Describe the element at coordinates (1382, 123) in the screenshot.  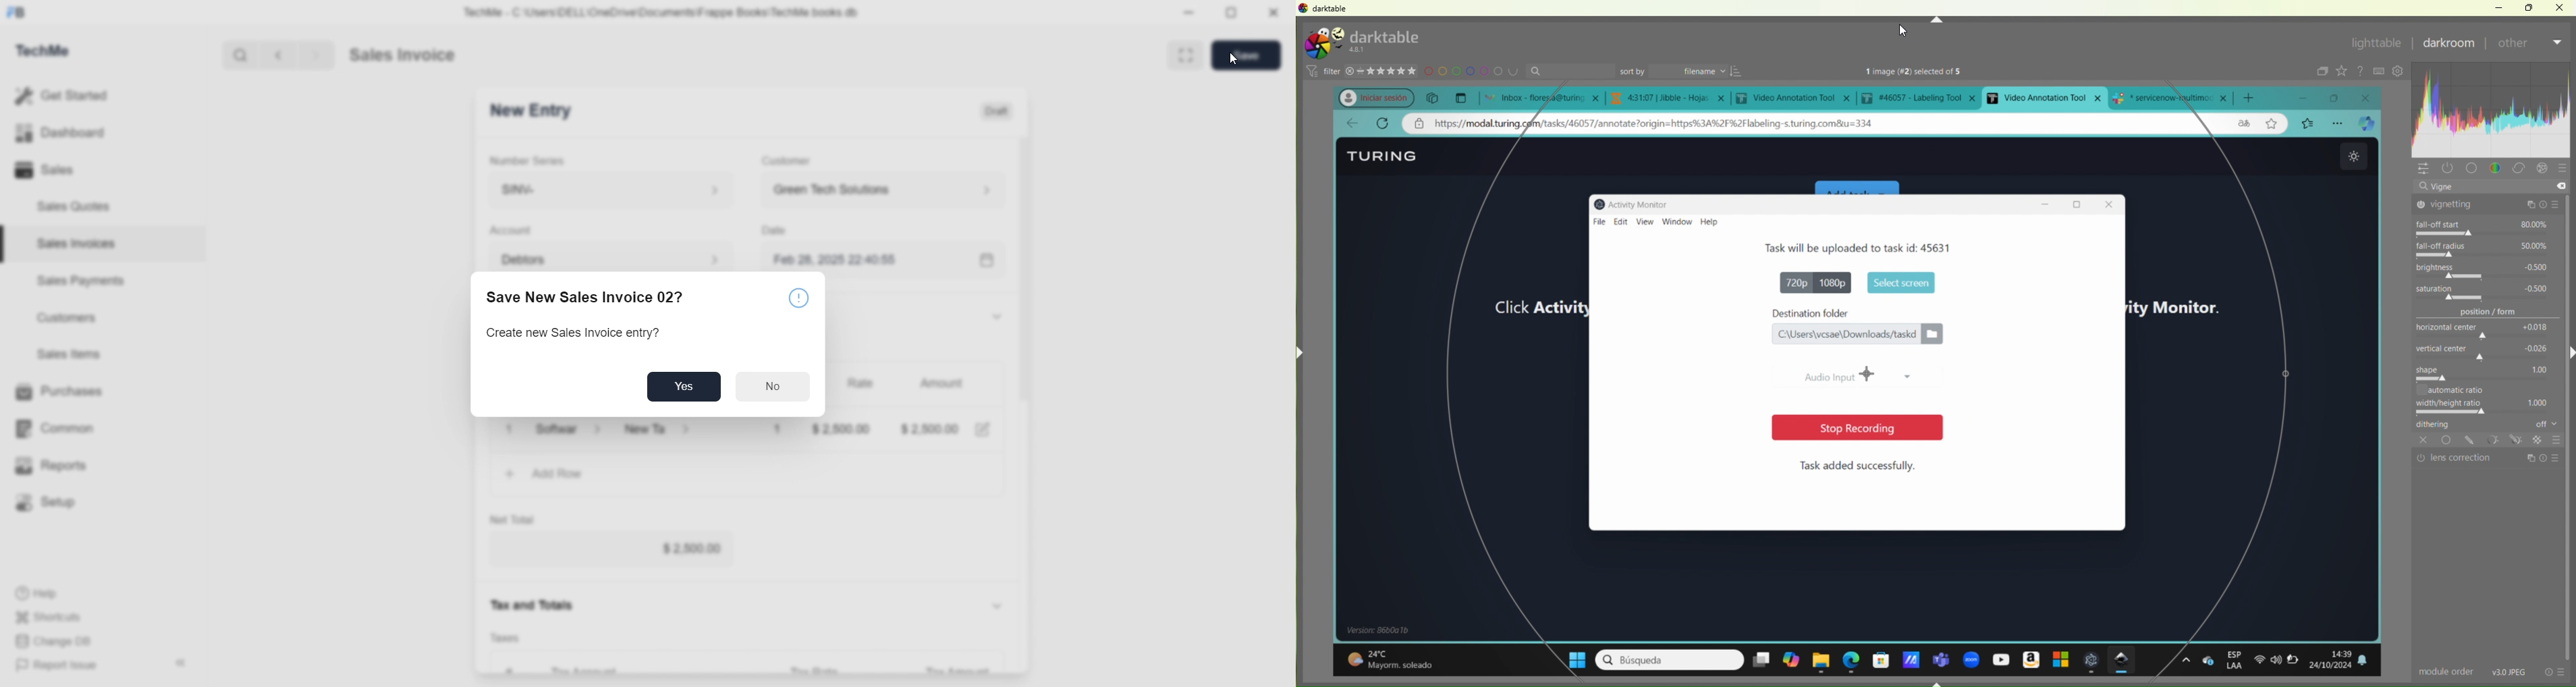
I see `refresh` at that location.